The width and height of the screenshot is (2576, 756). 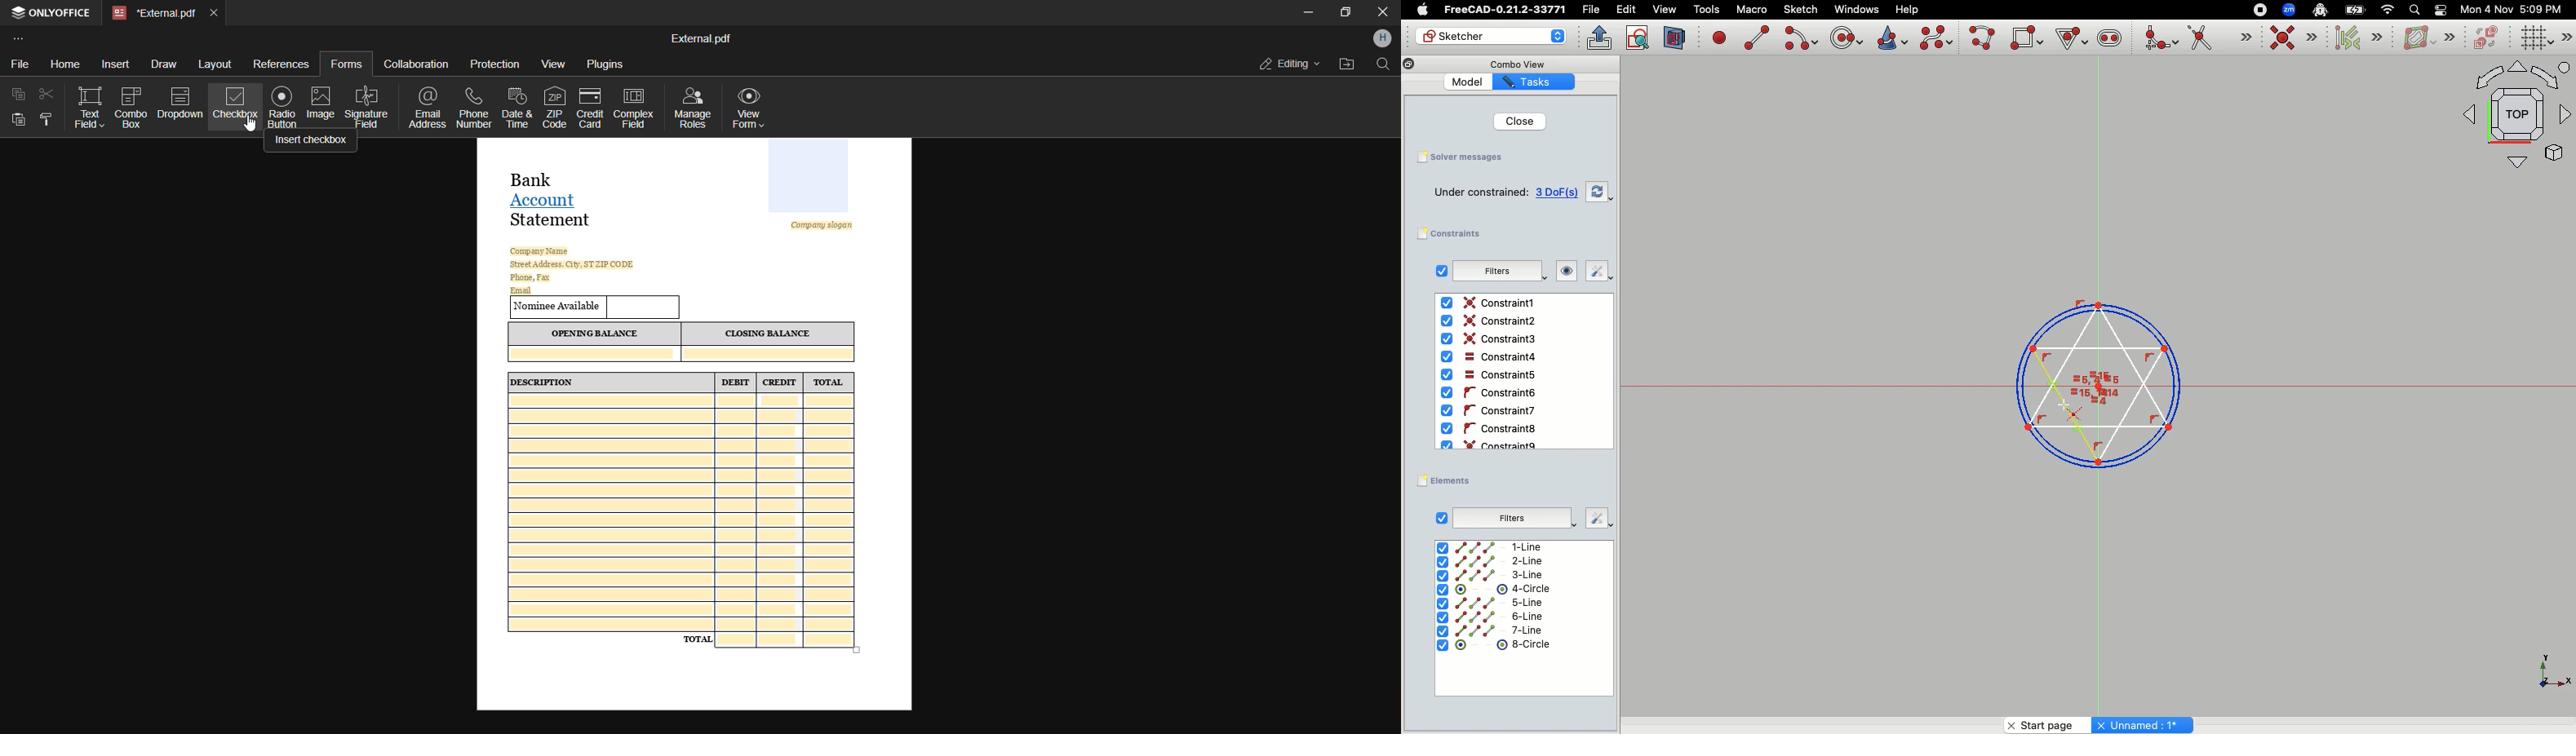 I want to click on Help, so click(x=1908, y=8).